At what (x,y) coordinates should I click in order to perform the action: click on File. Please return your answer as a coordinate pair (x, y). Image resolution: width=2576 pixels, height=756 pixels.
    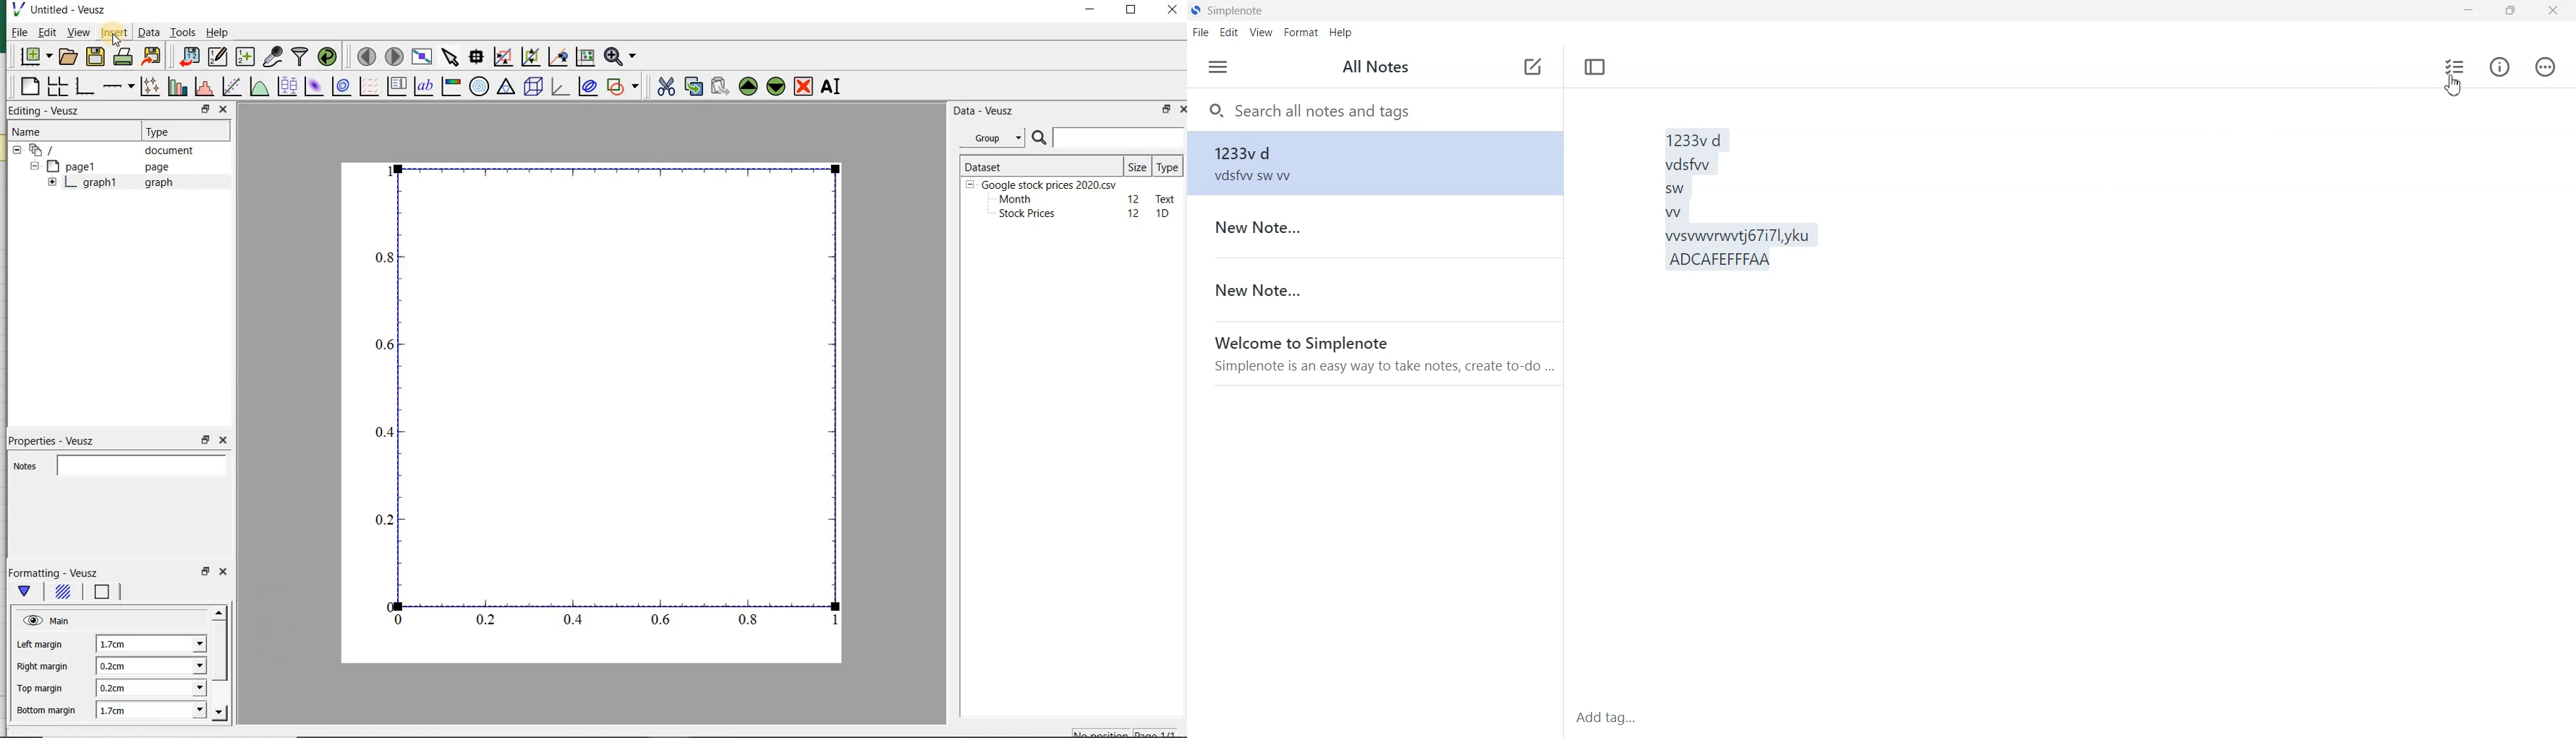
    Looking at the image, I should click on (16, 34).